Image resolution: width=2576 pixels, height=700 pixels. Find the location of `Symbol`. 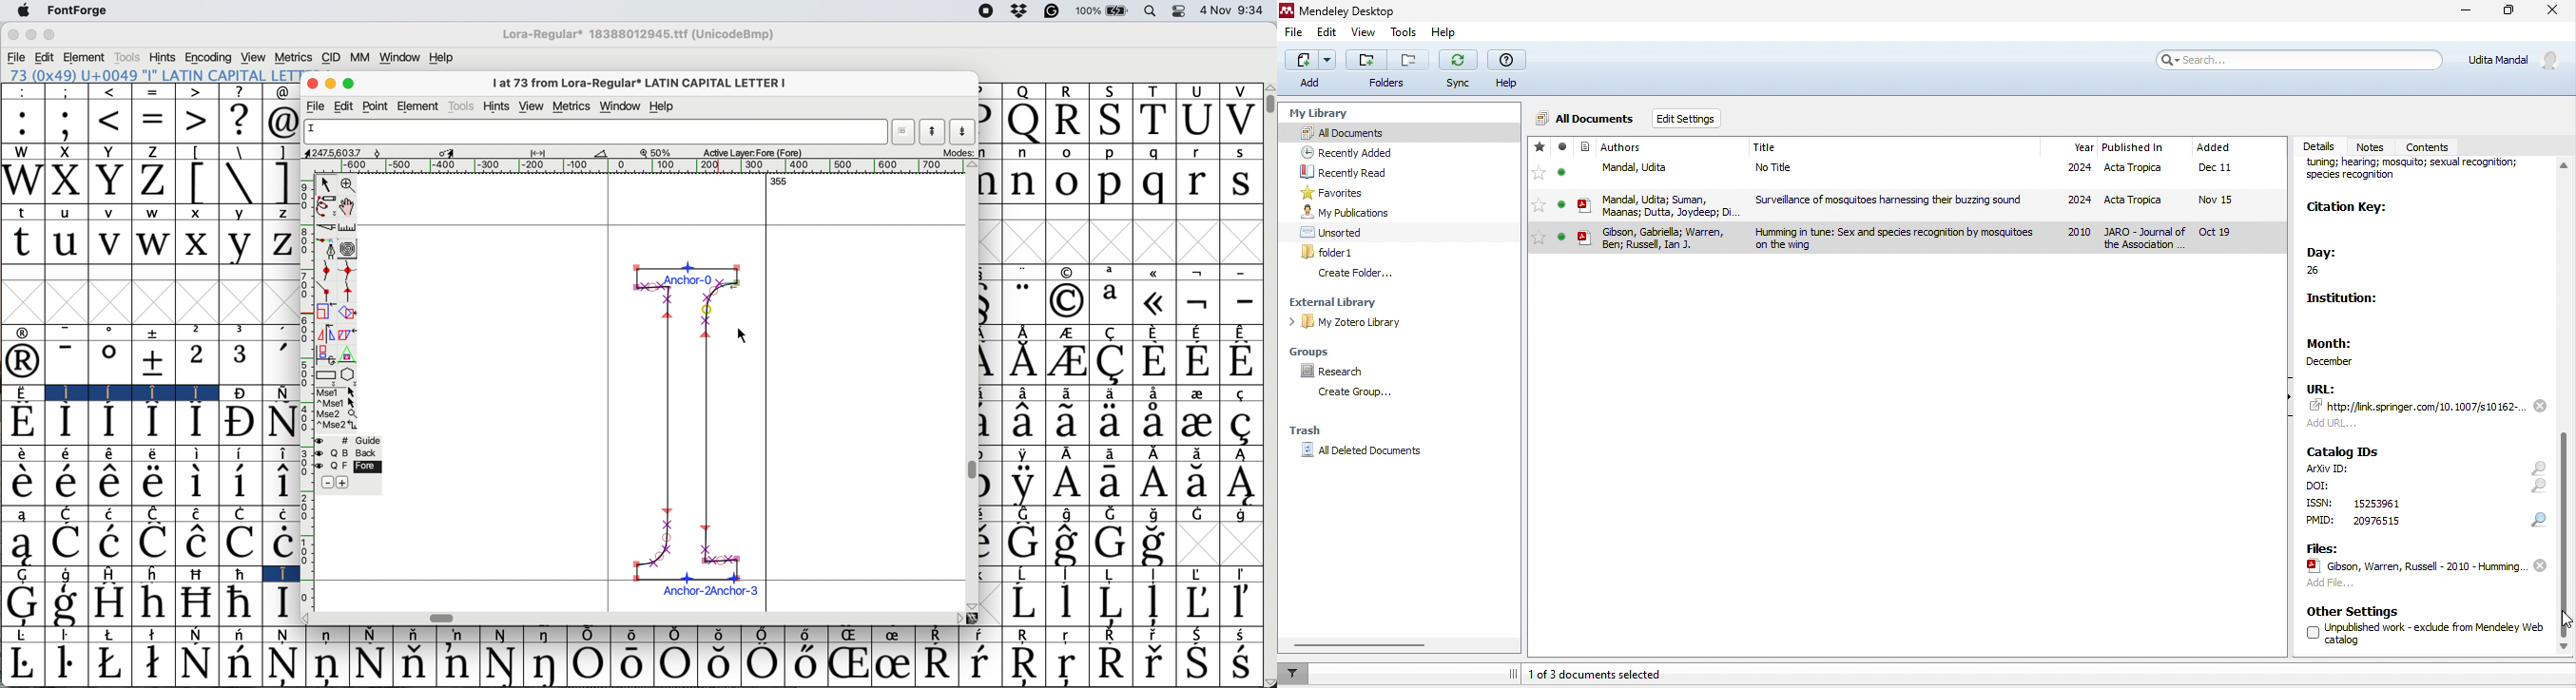

Symbol is located at coordinates (109, 542).